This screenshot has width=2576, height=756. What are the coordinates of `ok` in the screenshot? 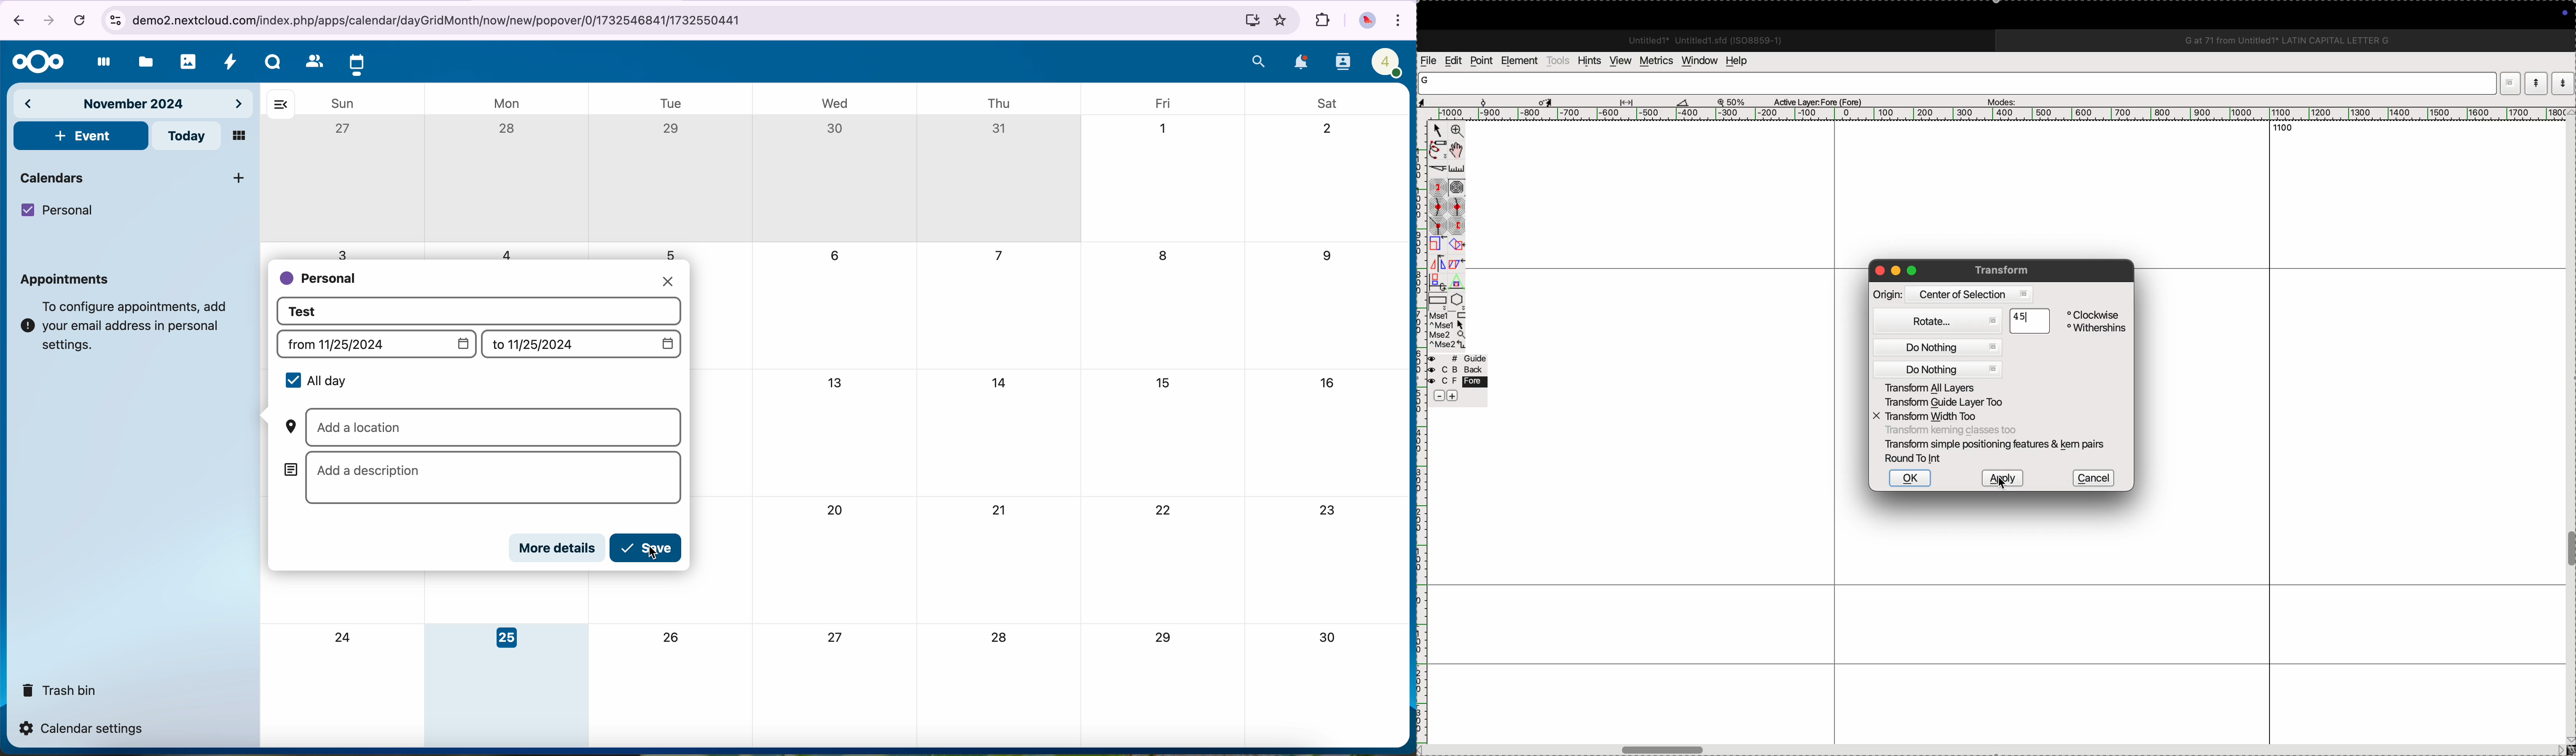 It's located at (1913, 479).